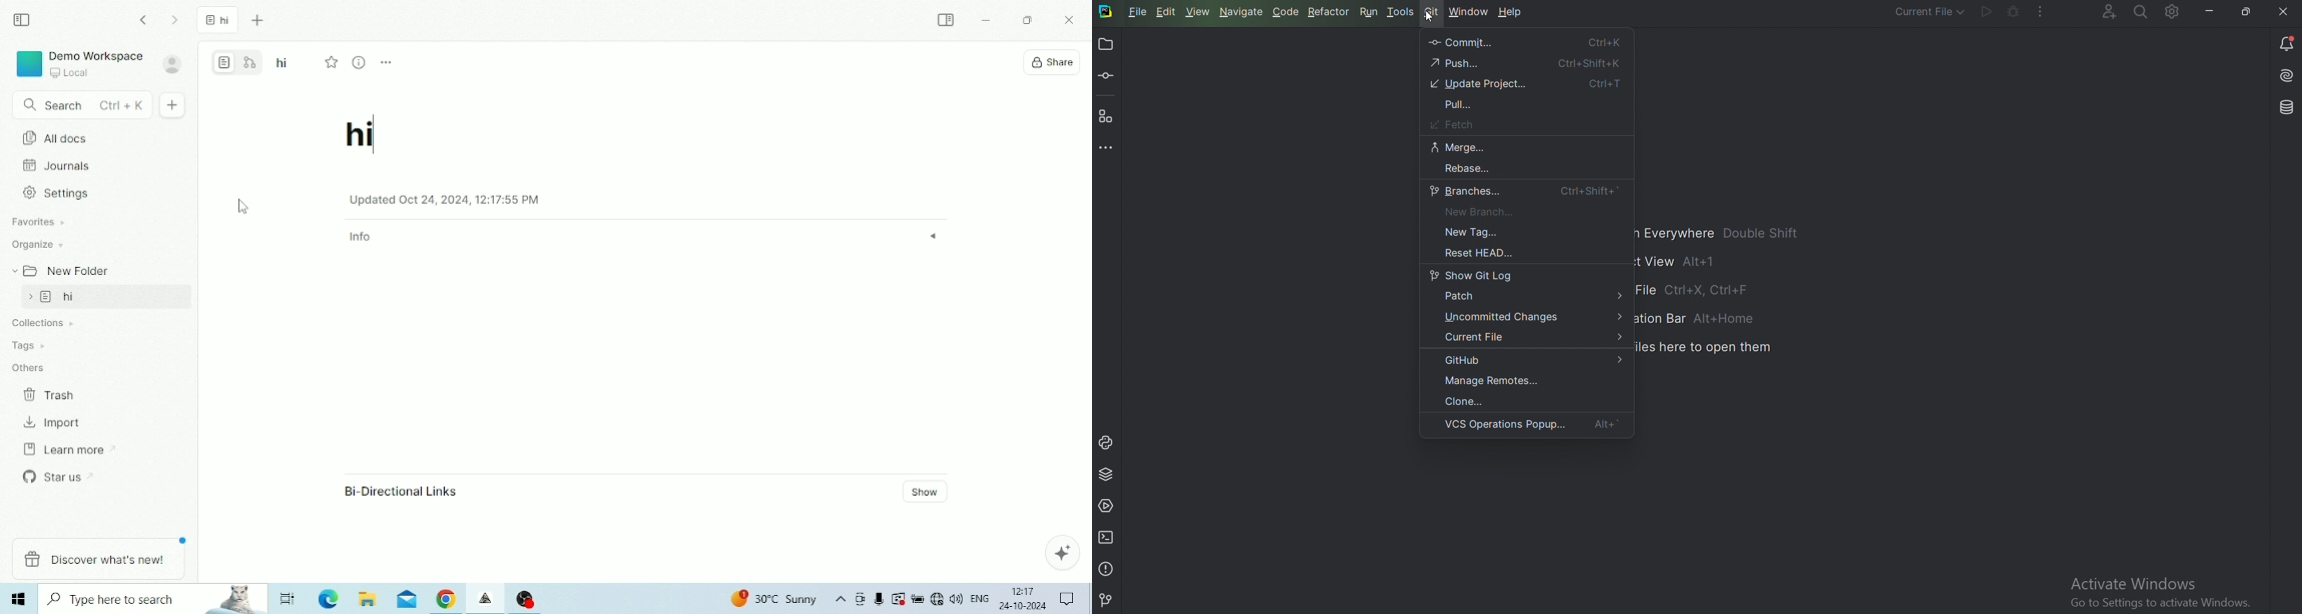 Image resolution: width=2324 pixels, height=616 pixels. I want to click on File, so click(1139, 13).